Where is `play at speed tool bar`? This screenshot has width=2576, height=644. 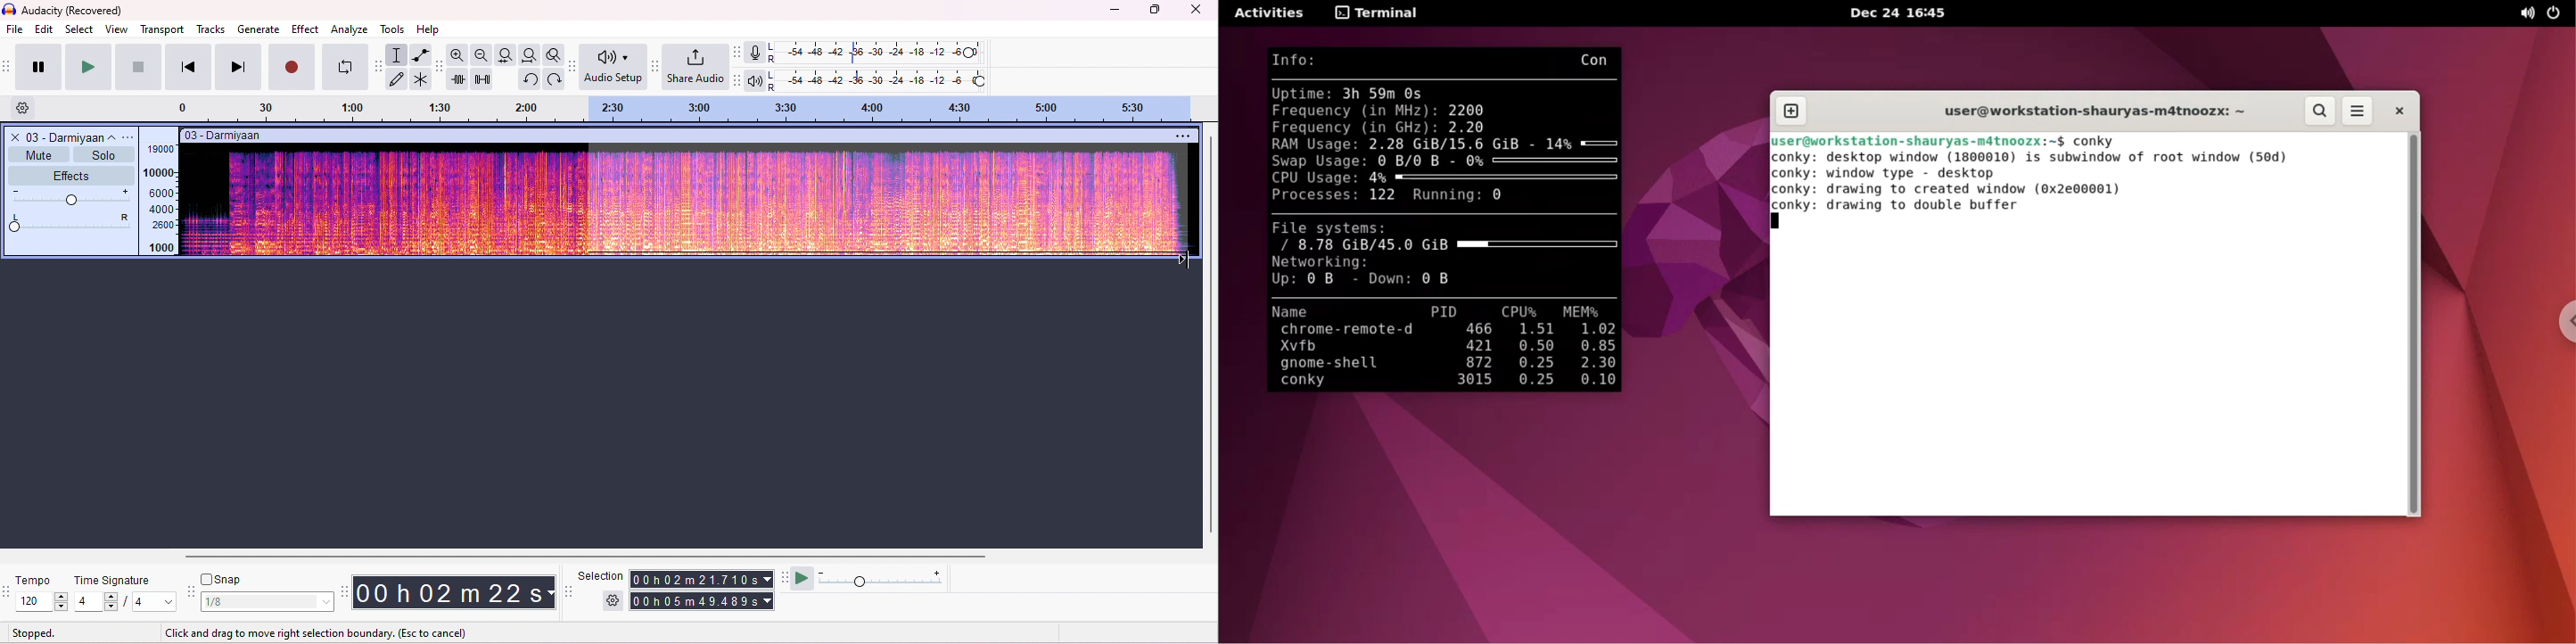 play at speed tool bar is located at coordinates (784, 577).